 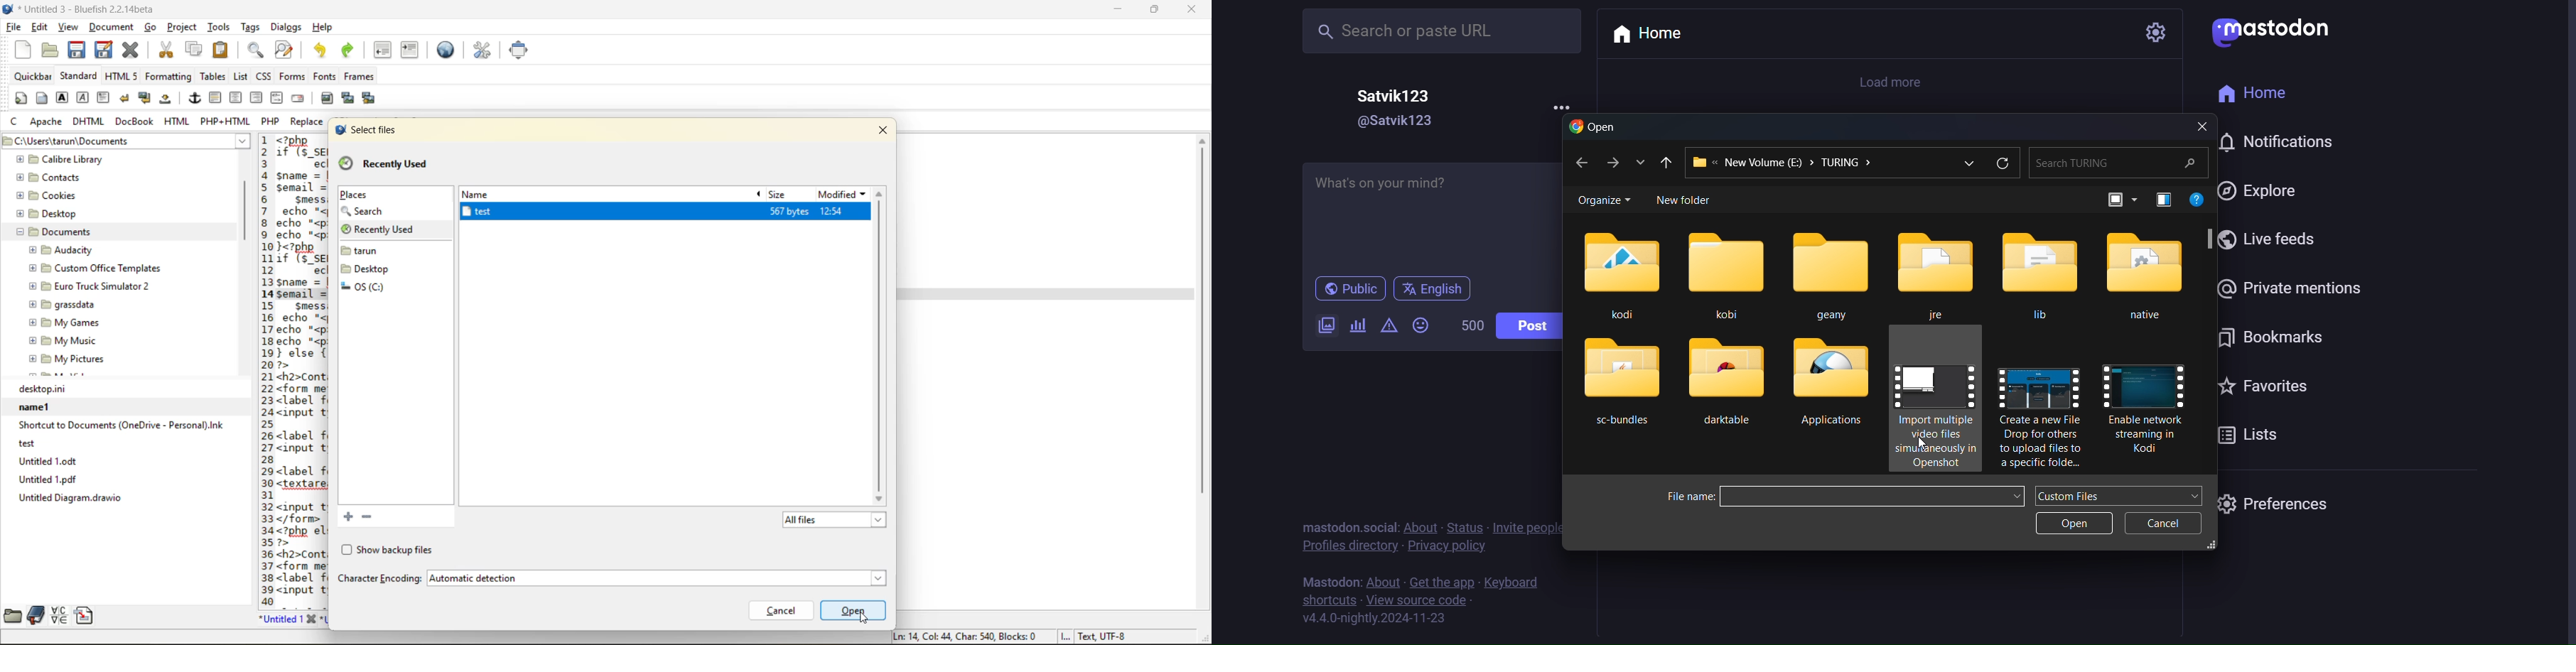 I want to click on dropdown, so click(x=2198, y=496).